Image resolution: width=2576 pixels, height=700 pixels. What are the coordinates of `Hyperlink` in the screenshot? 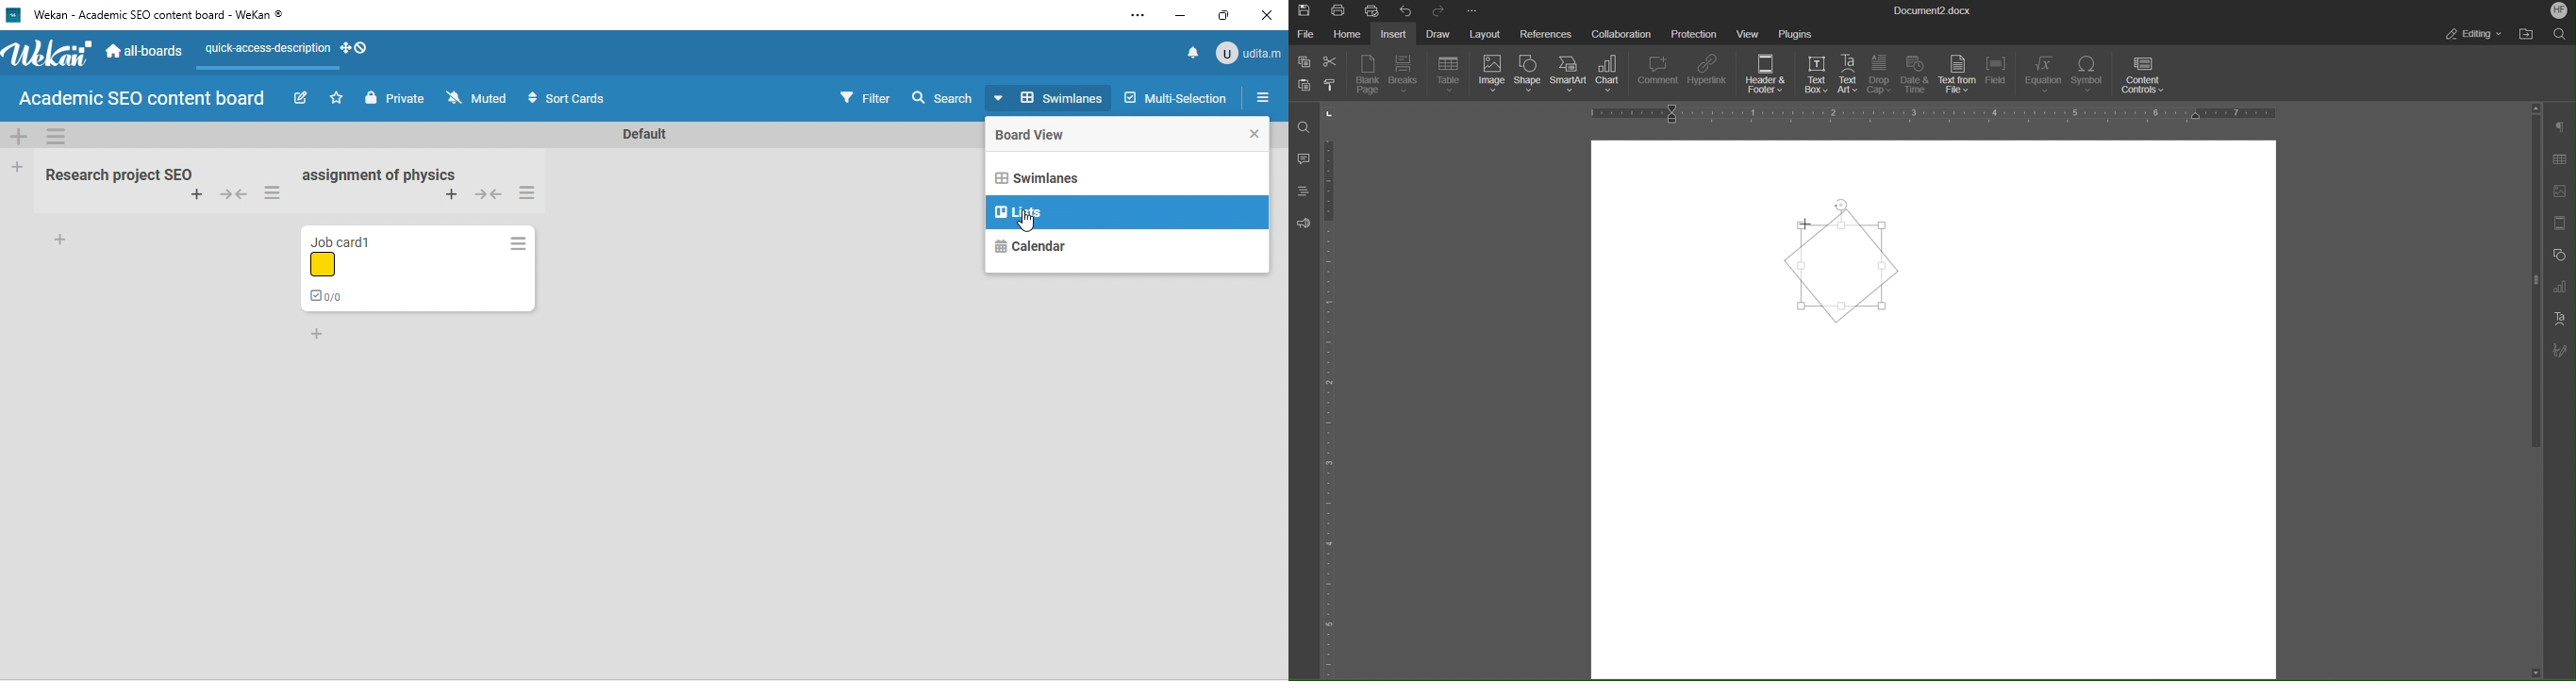 It's located at (1710, 75).